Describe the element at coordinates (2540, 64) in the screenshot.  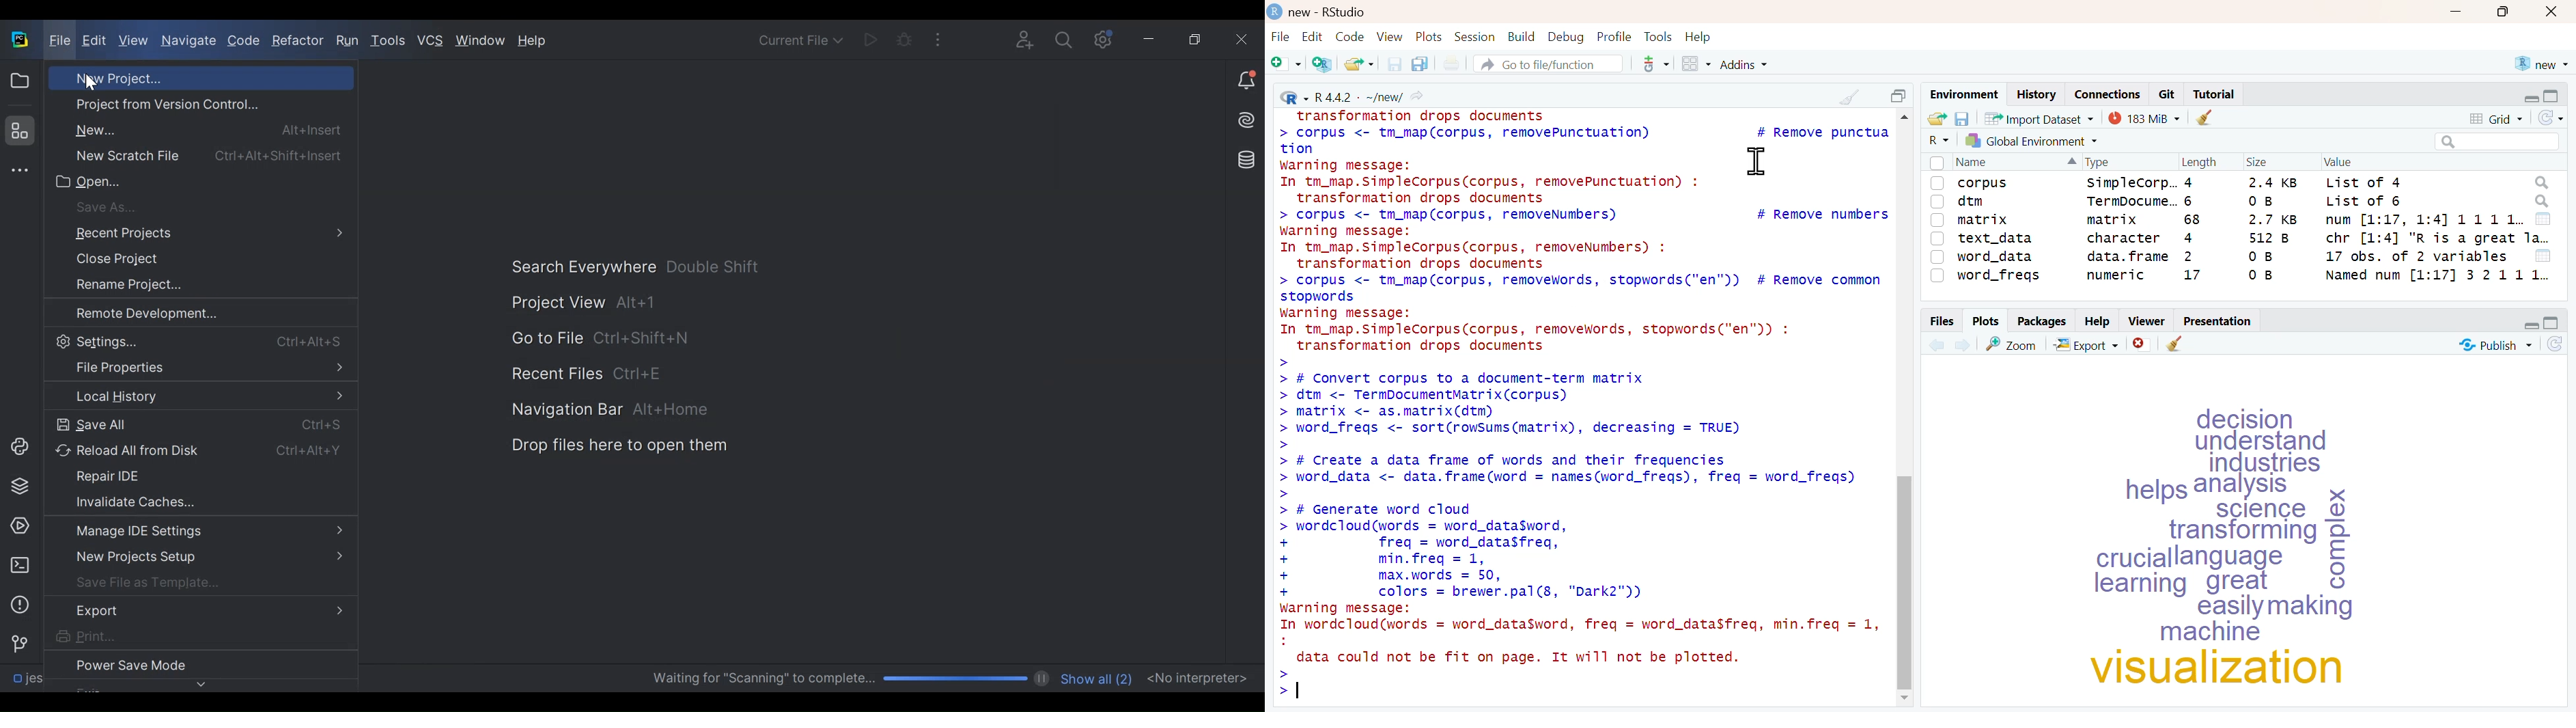
I see `new` at that location.